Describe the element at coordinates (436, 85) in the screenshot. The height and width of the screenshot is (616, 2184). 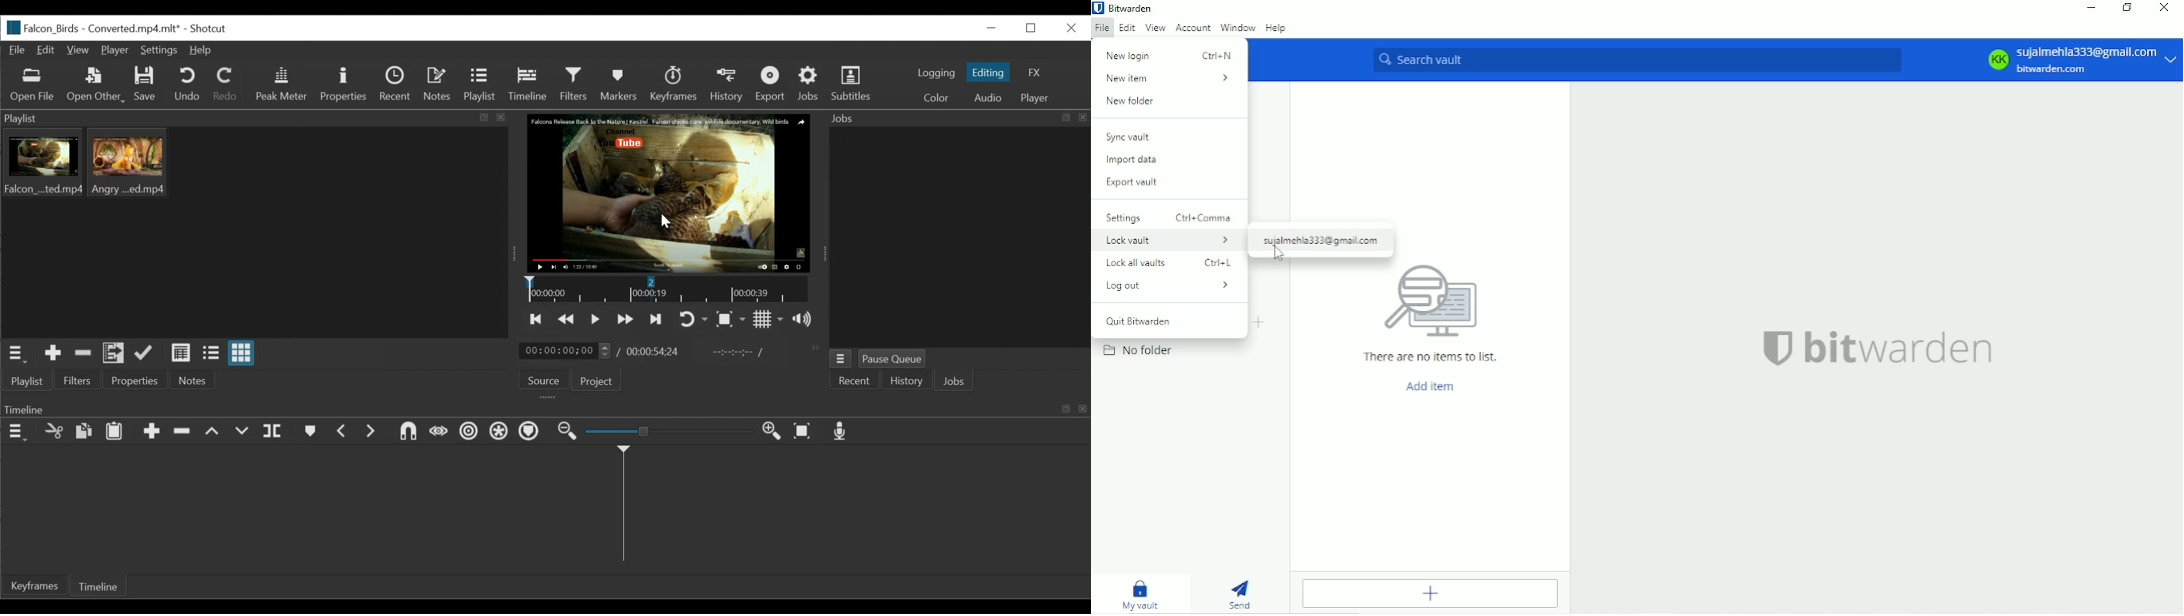
I see `Notes` at that location.